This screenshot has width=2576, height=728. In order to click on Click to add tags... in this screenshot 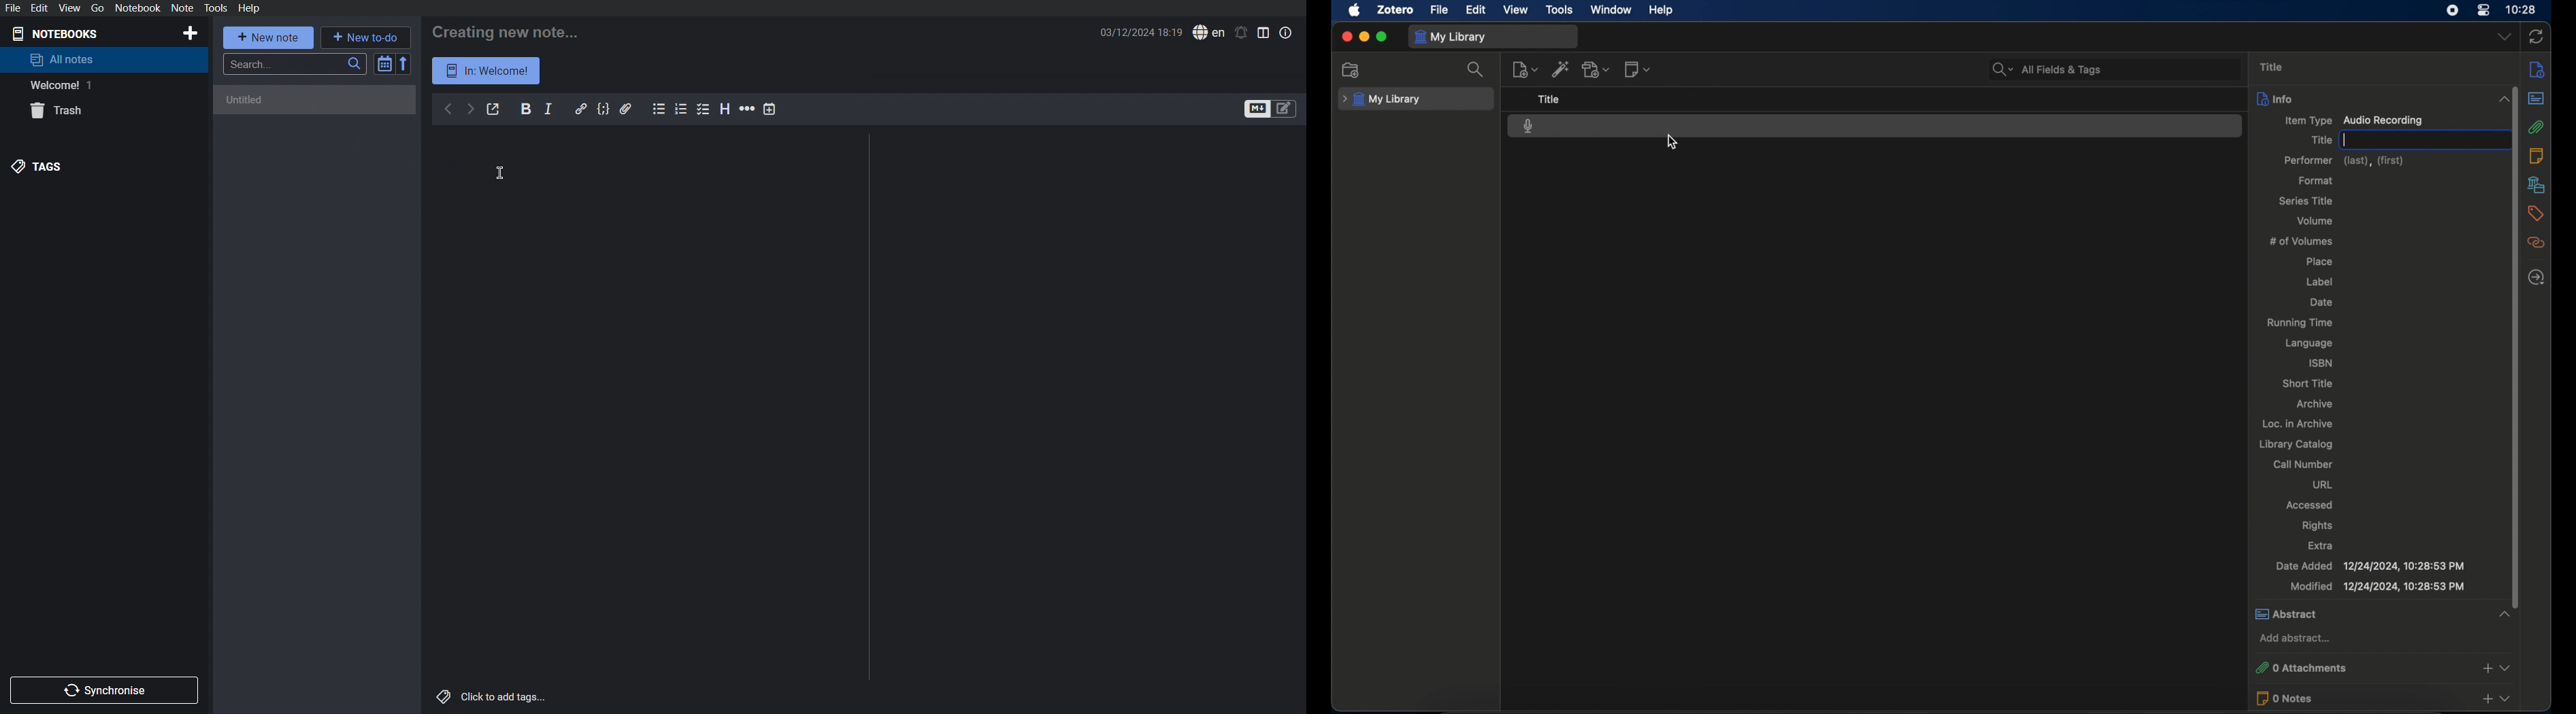, I will do `click(489, 698)`.